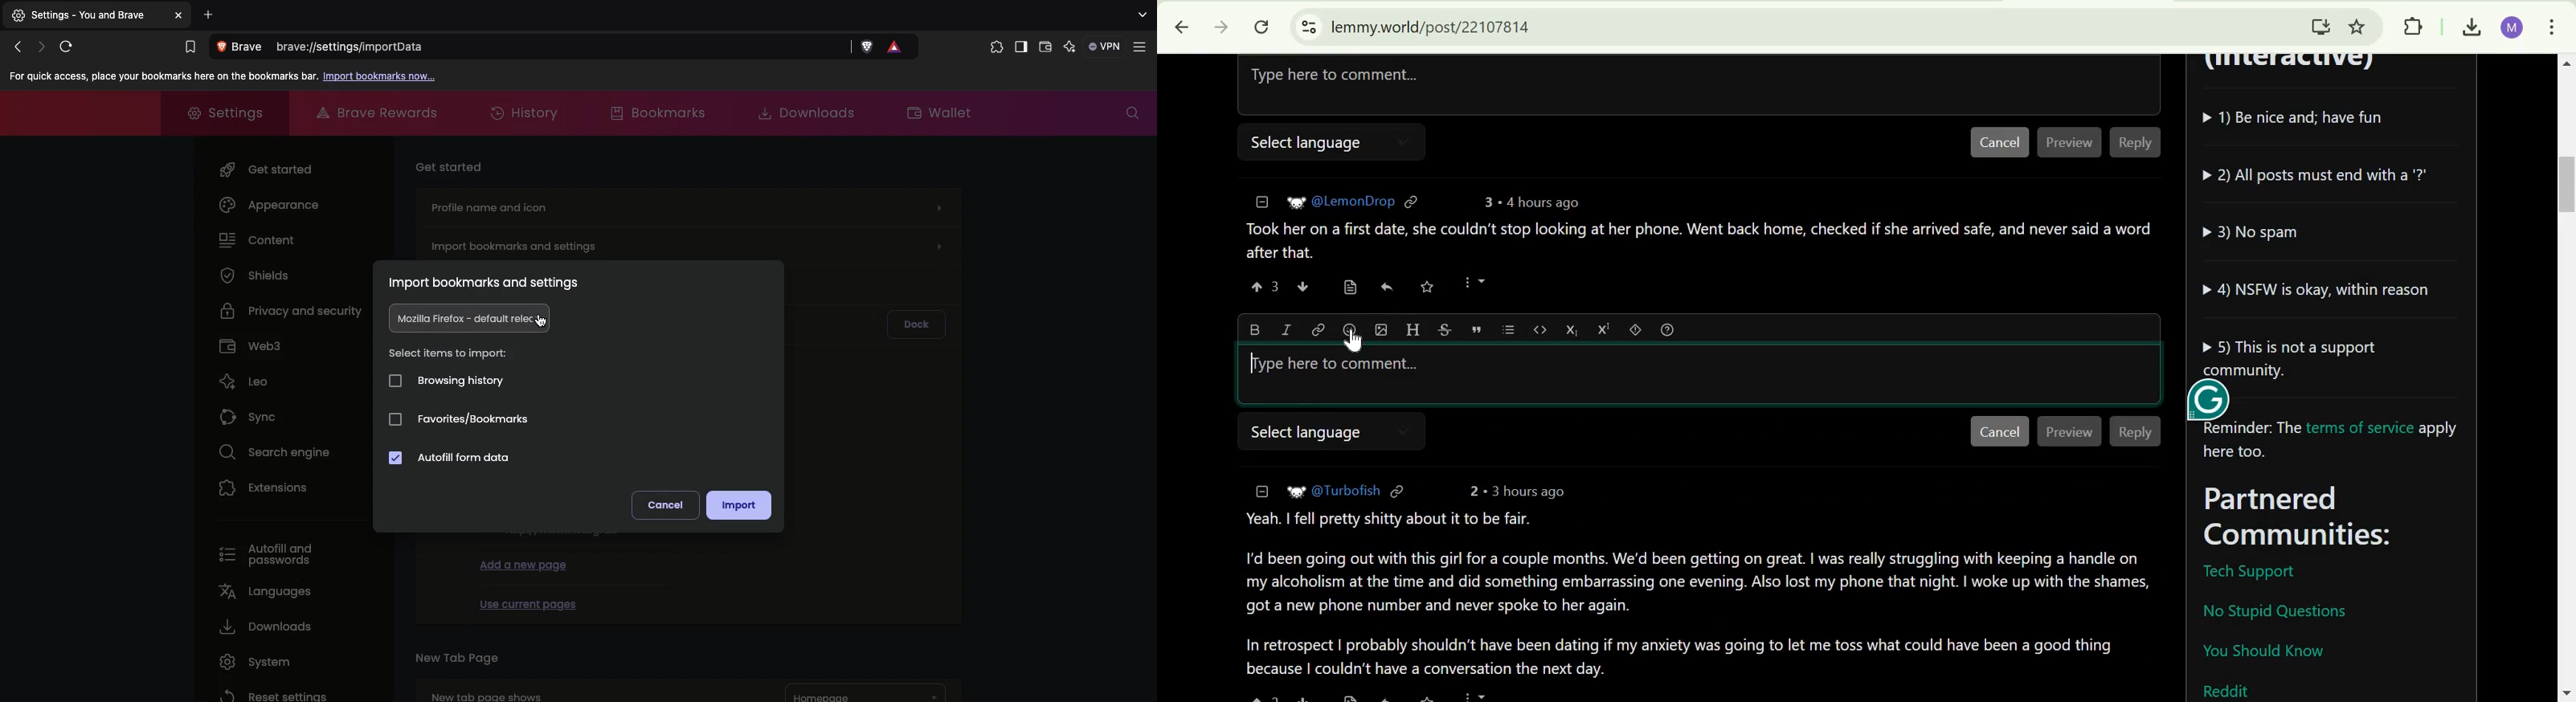  I want to click on Reply, so click(2134, 143).